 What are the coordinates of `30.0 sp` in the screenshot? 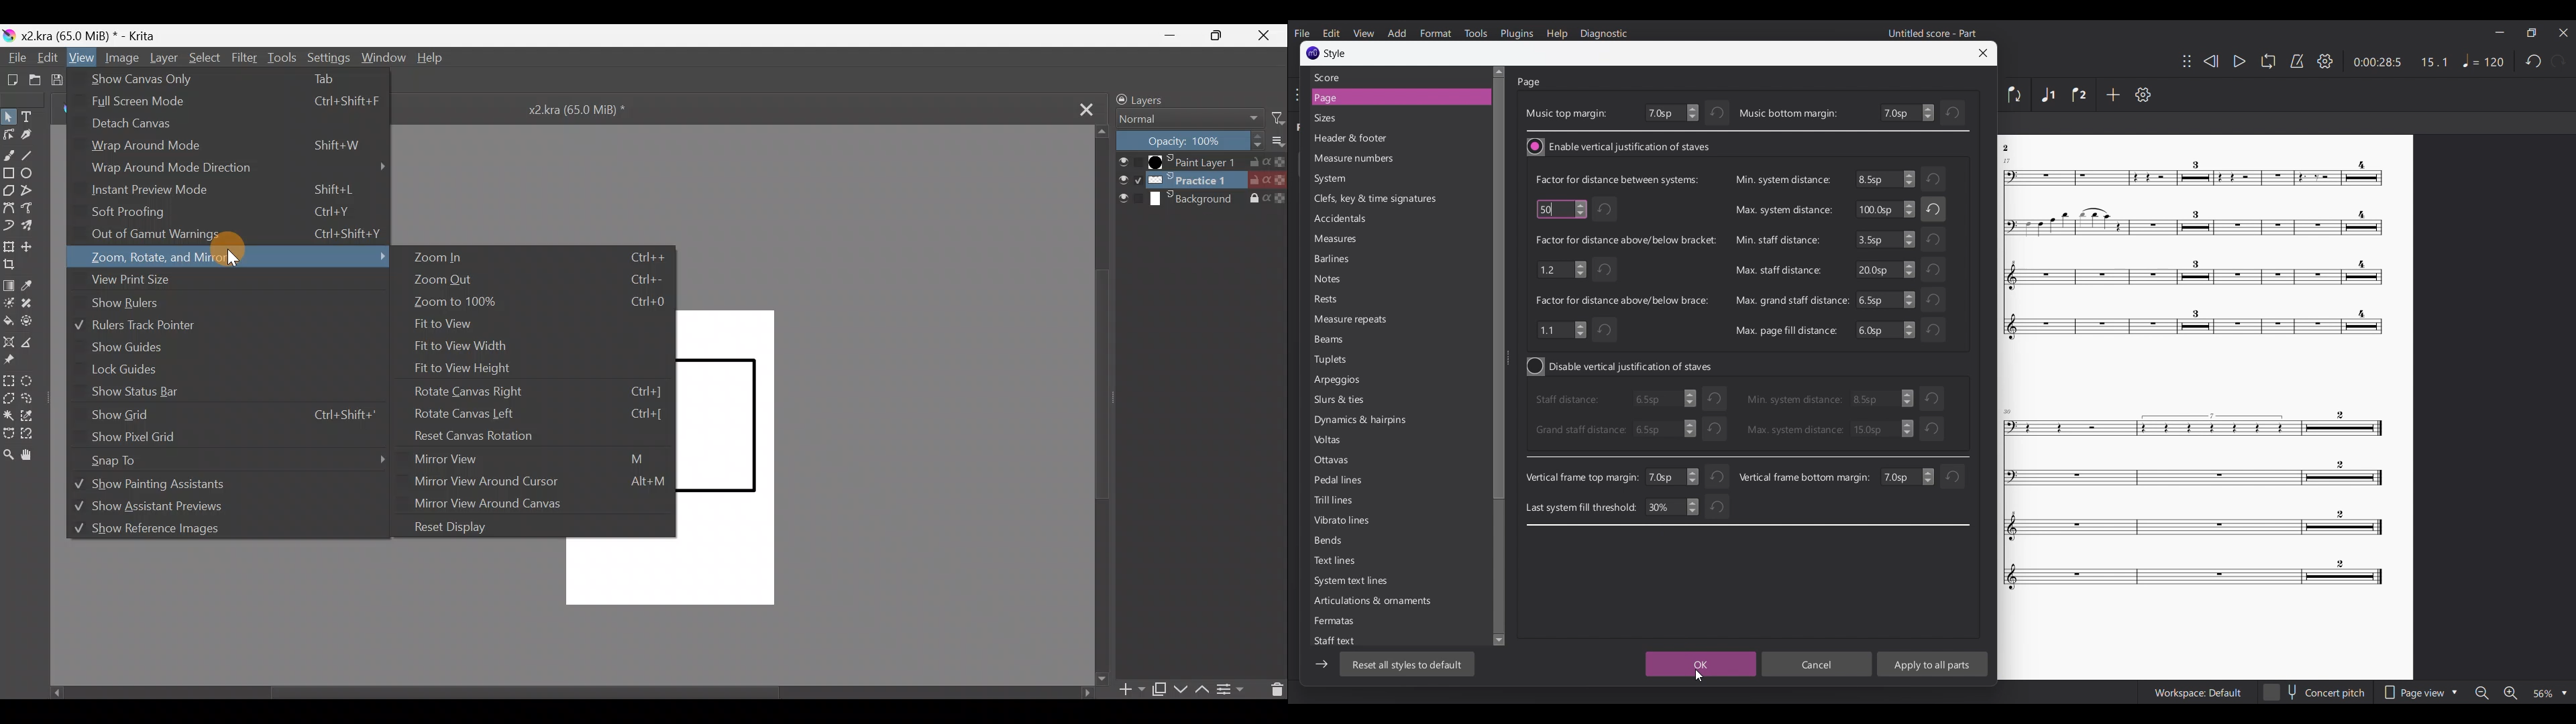 It's located at (1882, 428).